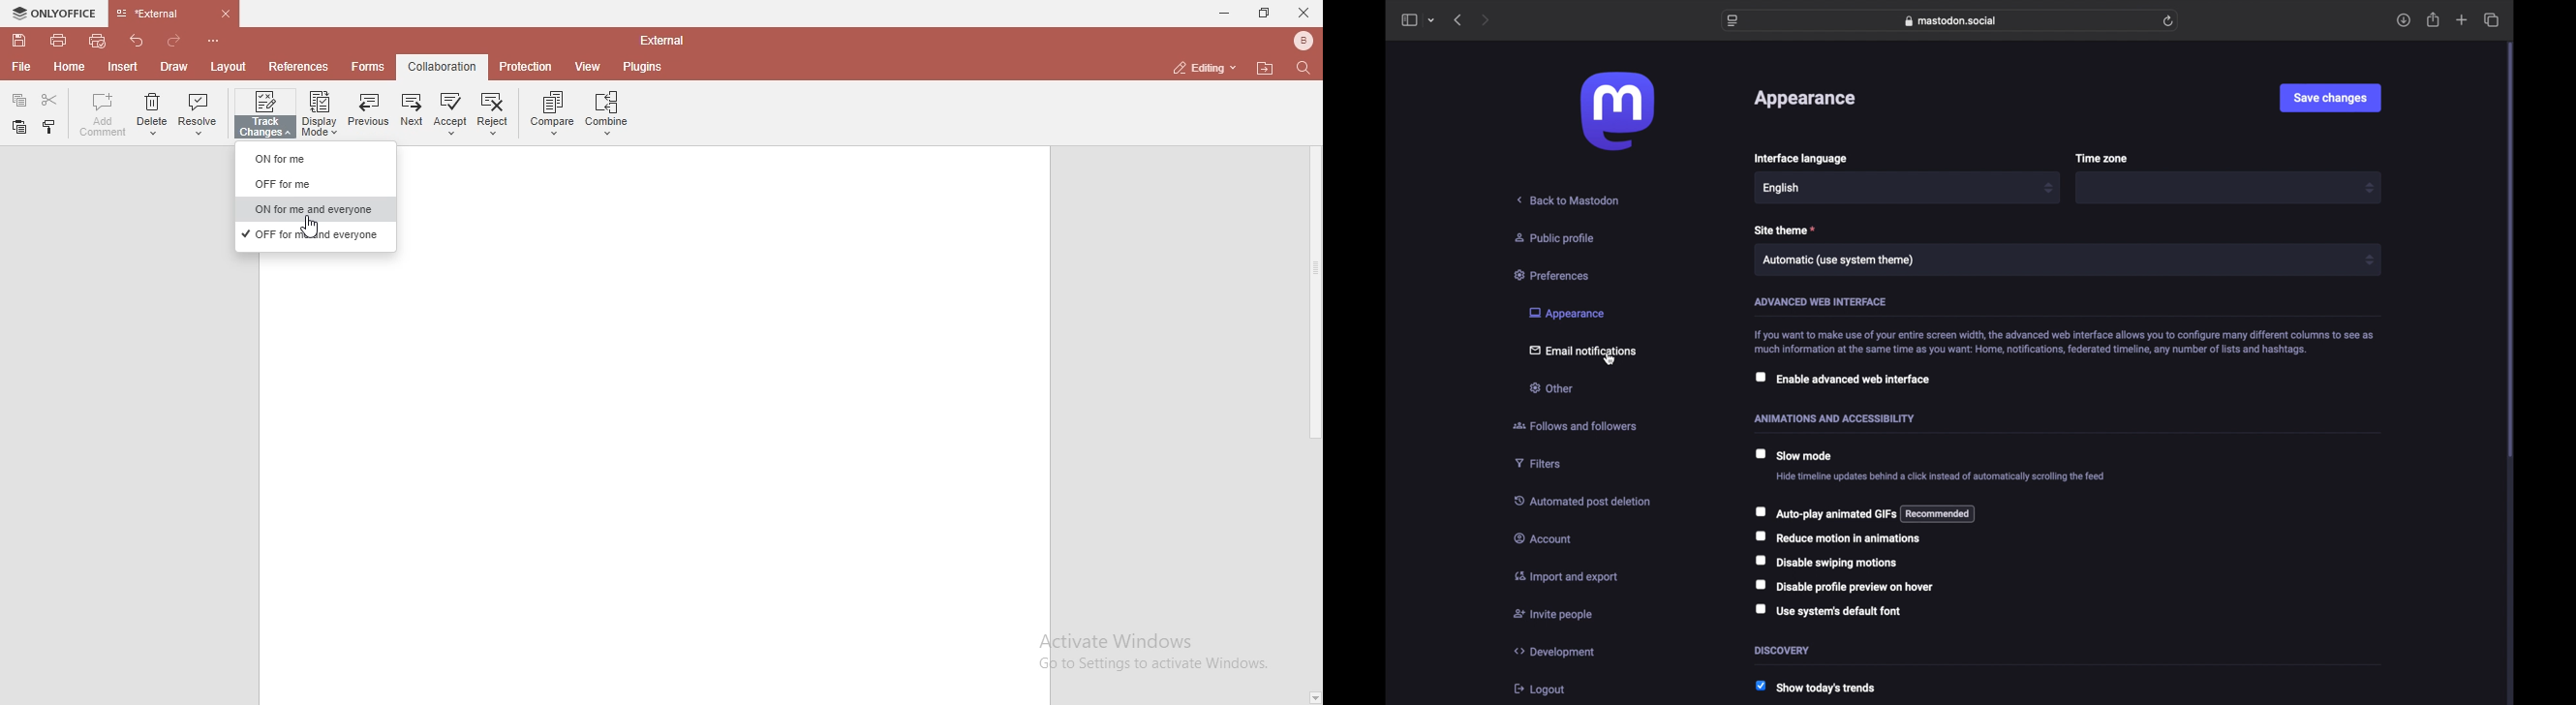  I want to click on appearance, so click(1566, 313).